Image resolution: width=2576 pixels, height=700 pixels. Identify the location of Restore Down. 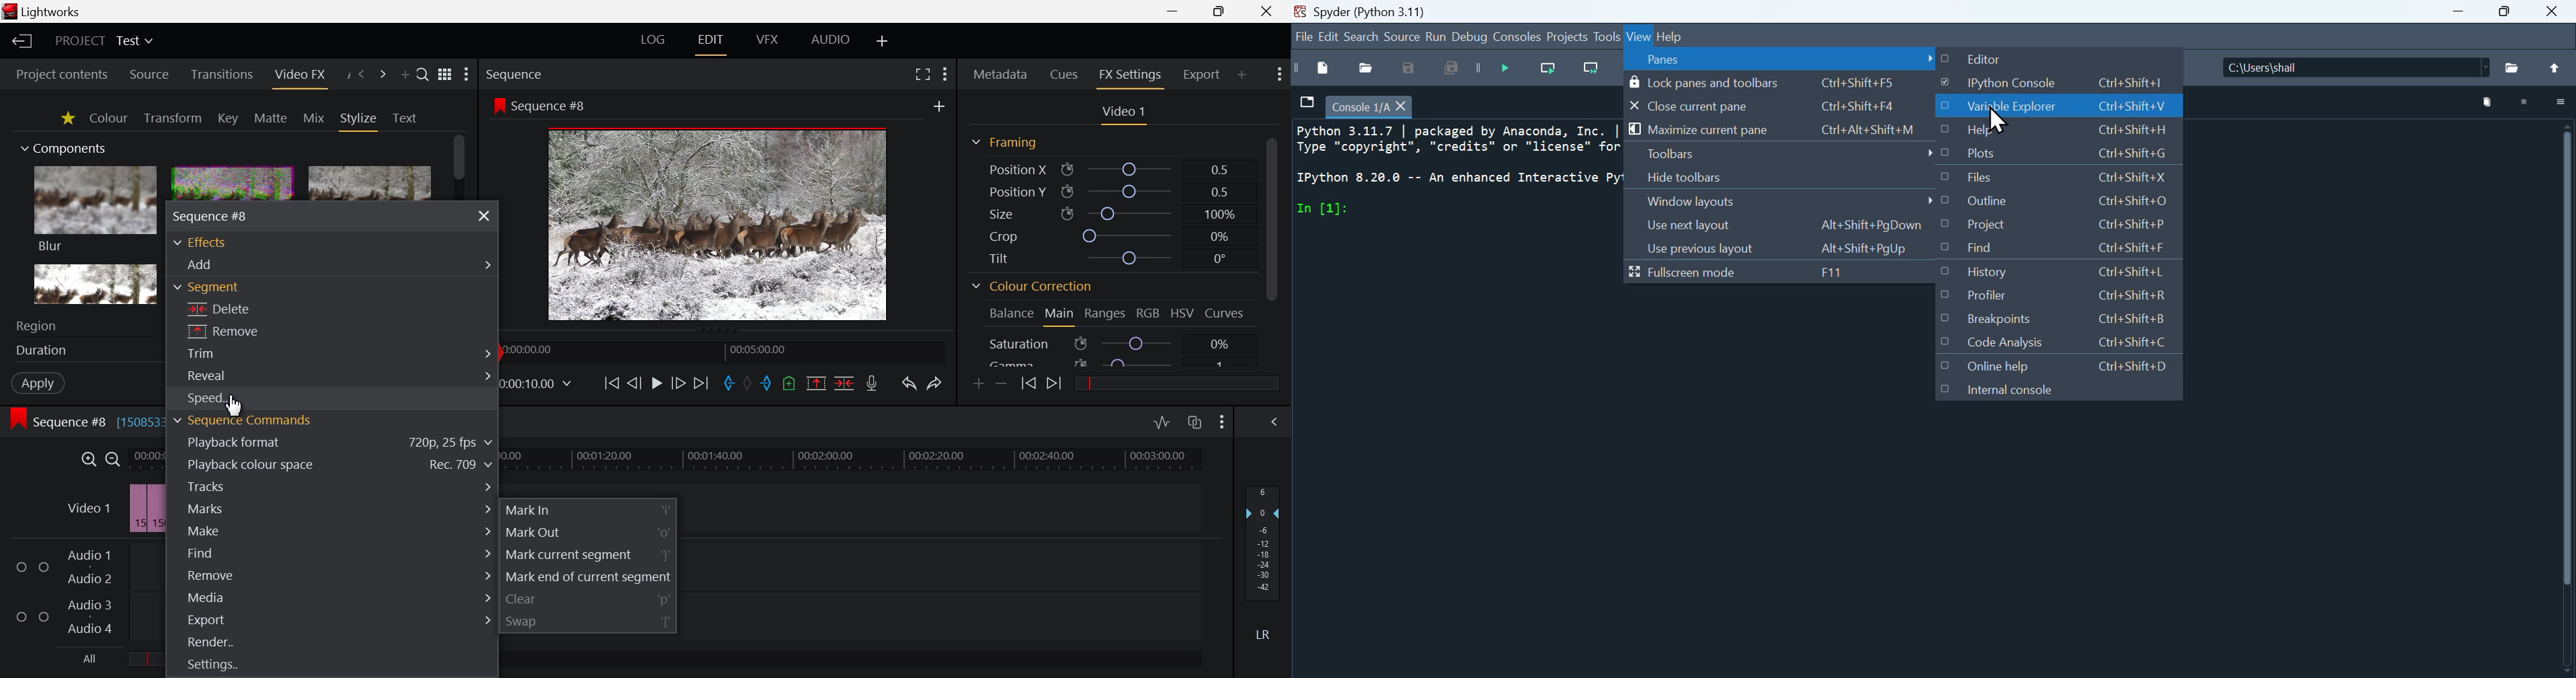
(1174, 11).